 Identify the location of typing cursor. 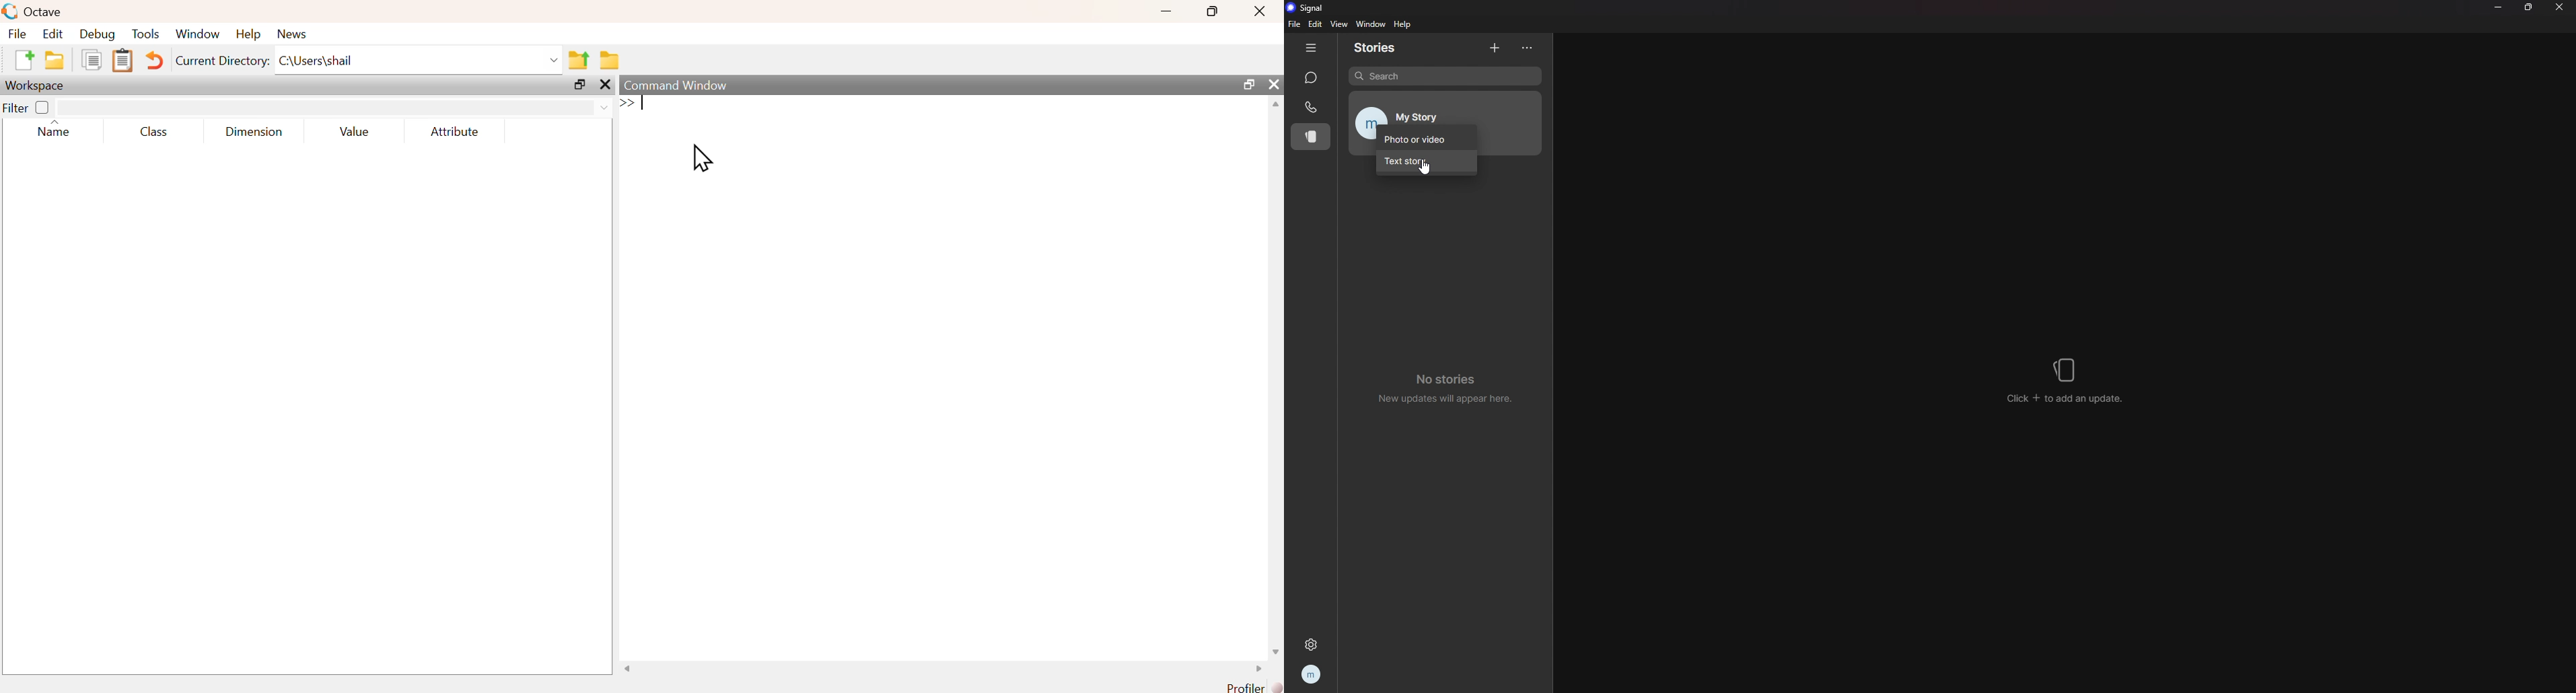
(631, 104).